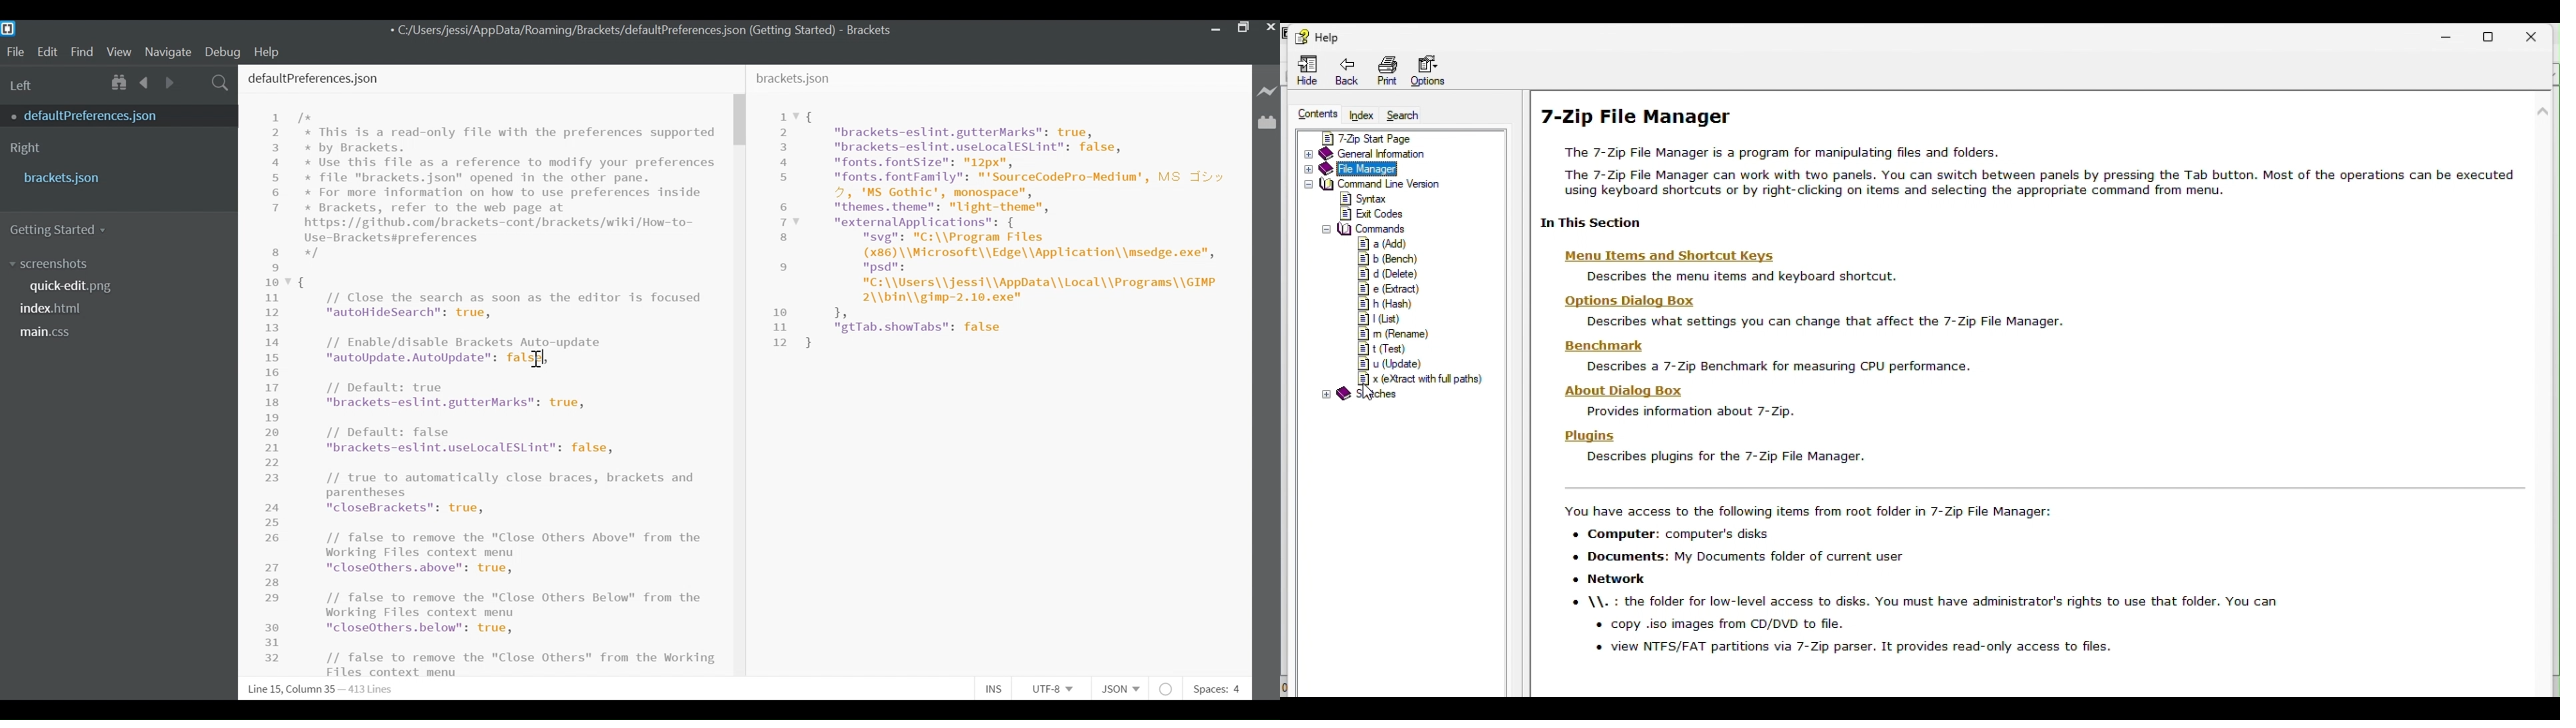 The image size is (2576, 728). Describe the element at coordinates (169, 51) in the screenshot. I see `Navigate` at that location.